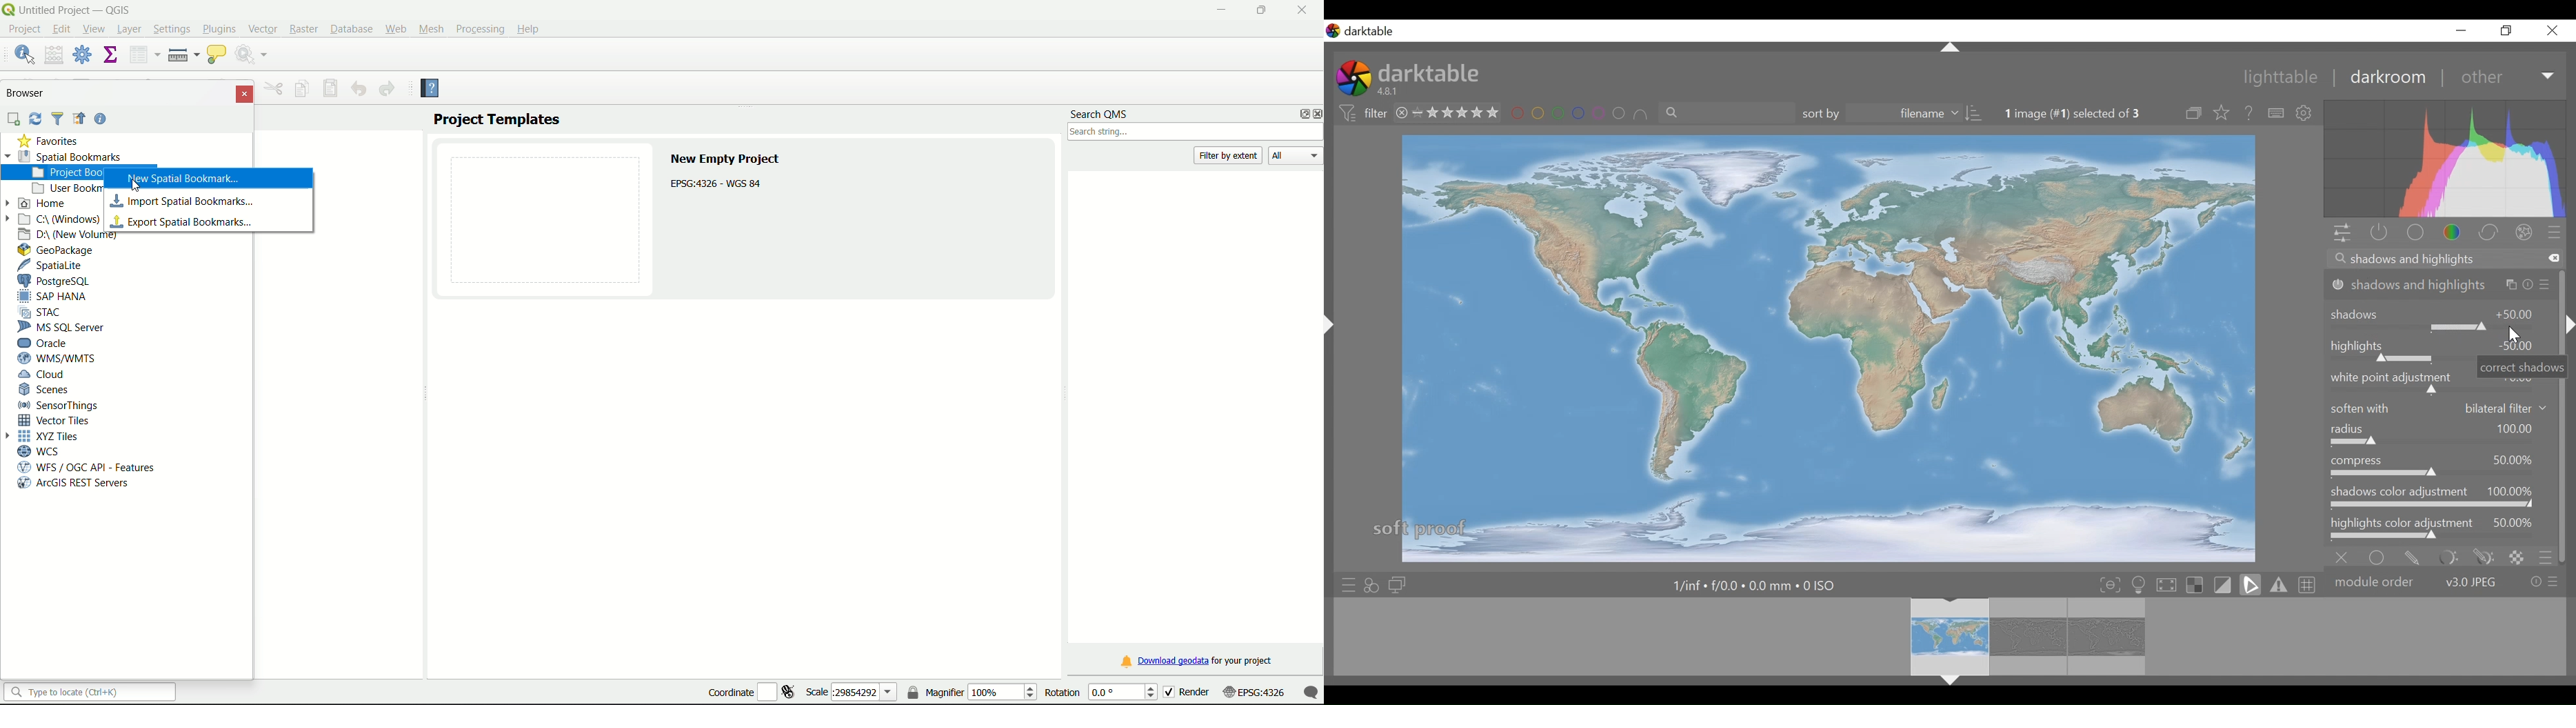  I want to click on Raster, so click(305, 30).